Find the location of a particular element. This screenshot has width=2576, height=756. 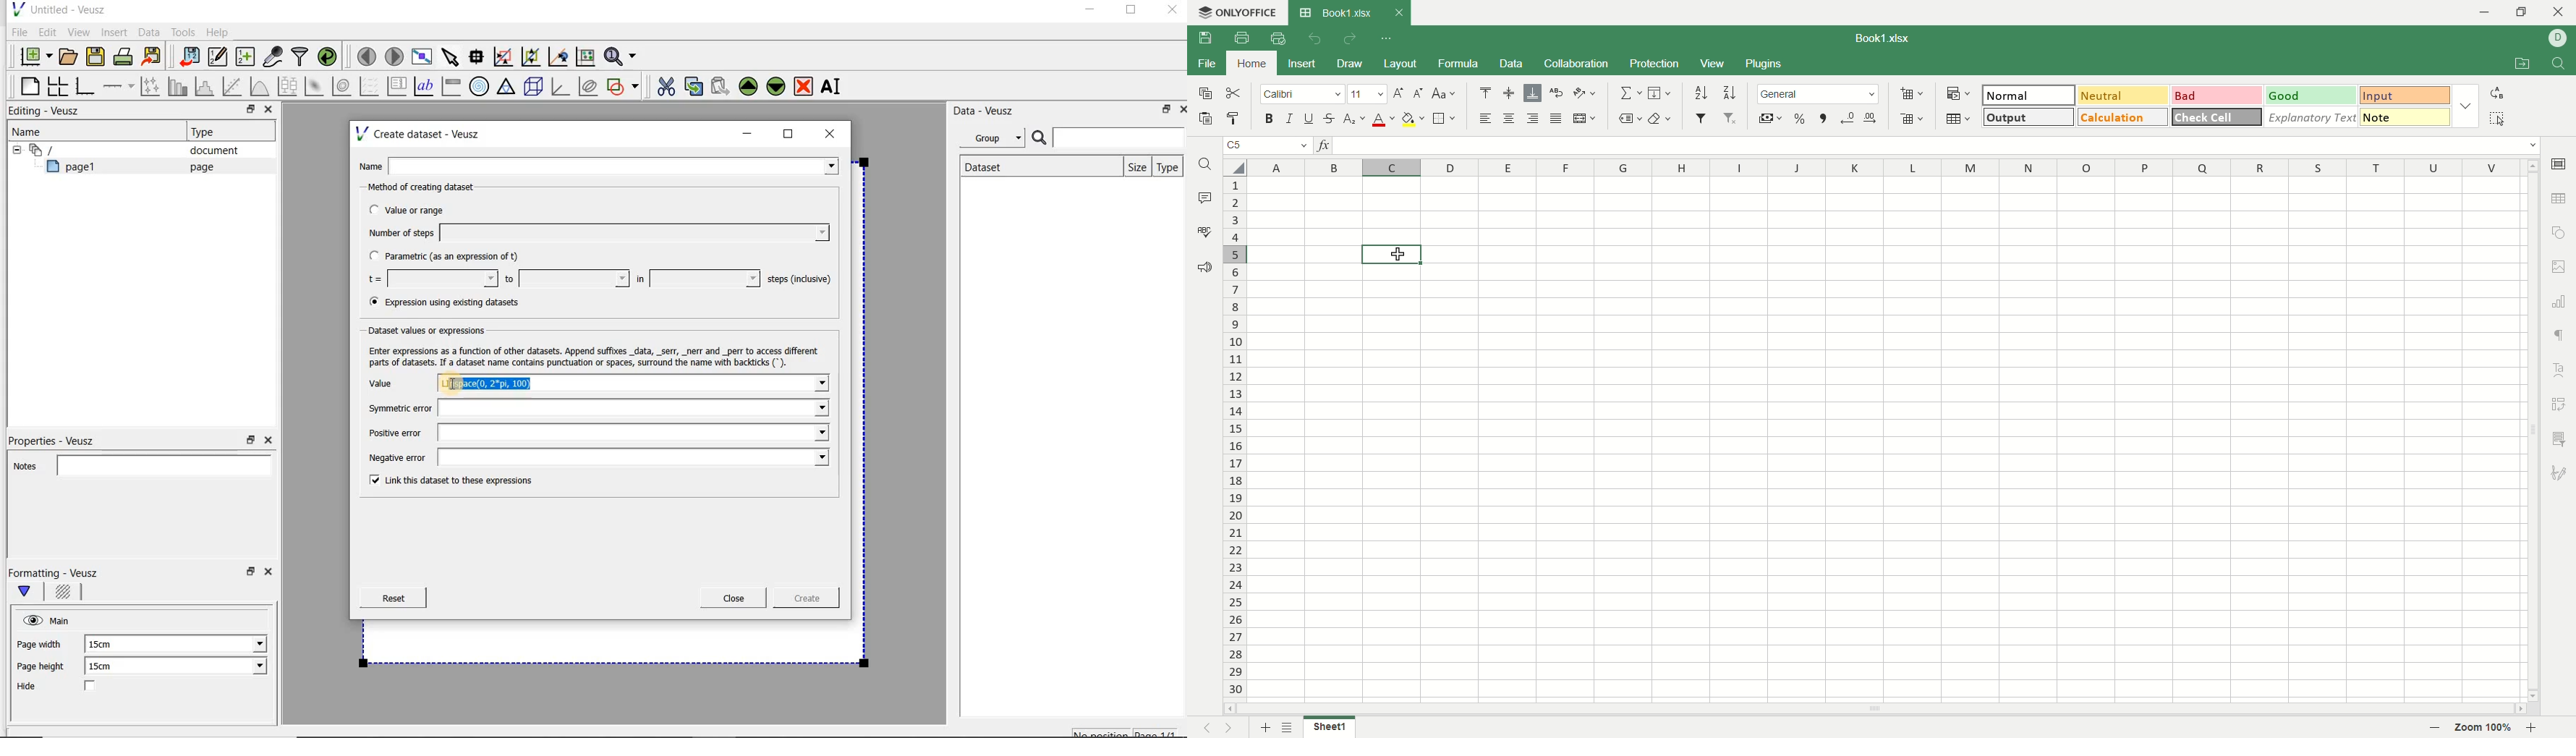

minimize is located at coordinates (2478, 12).